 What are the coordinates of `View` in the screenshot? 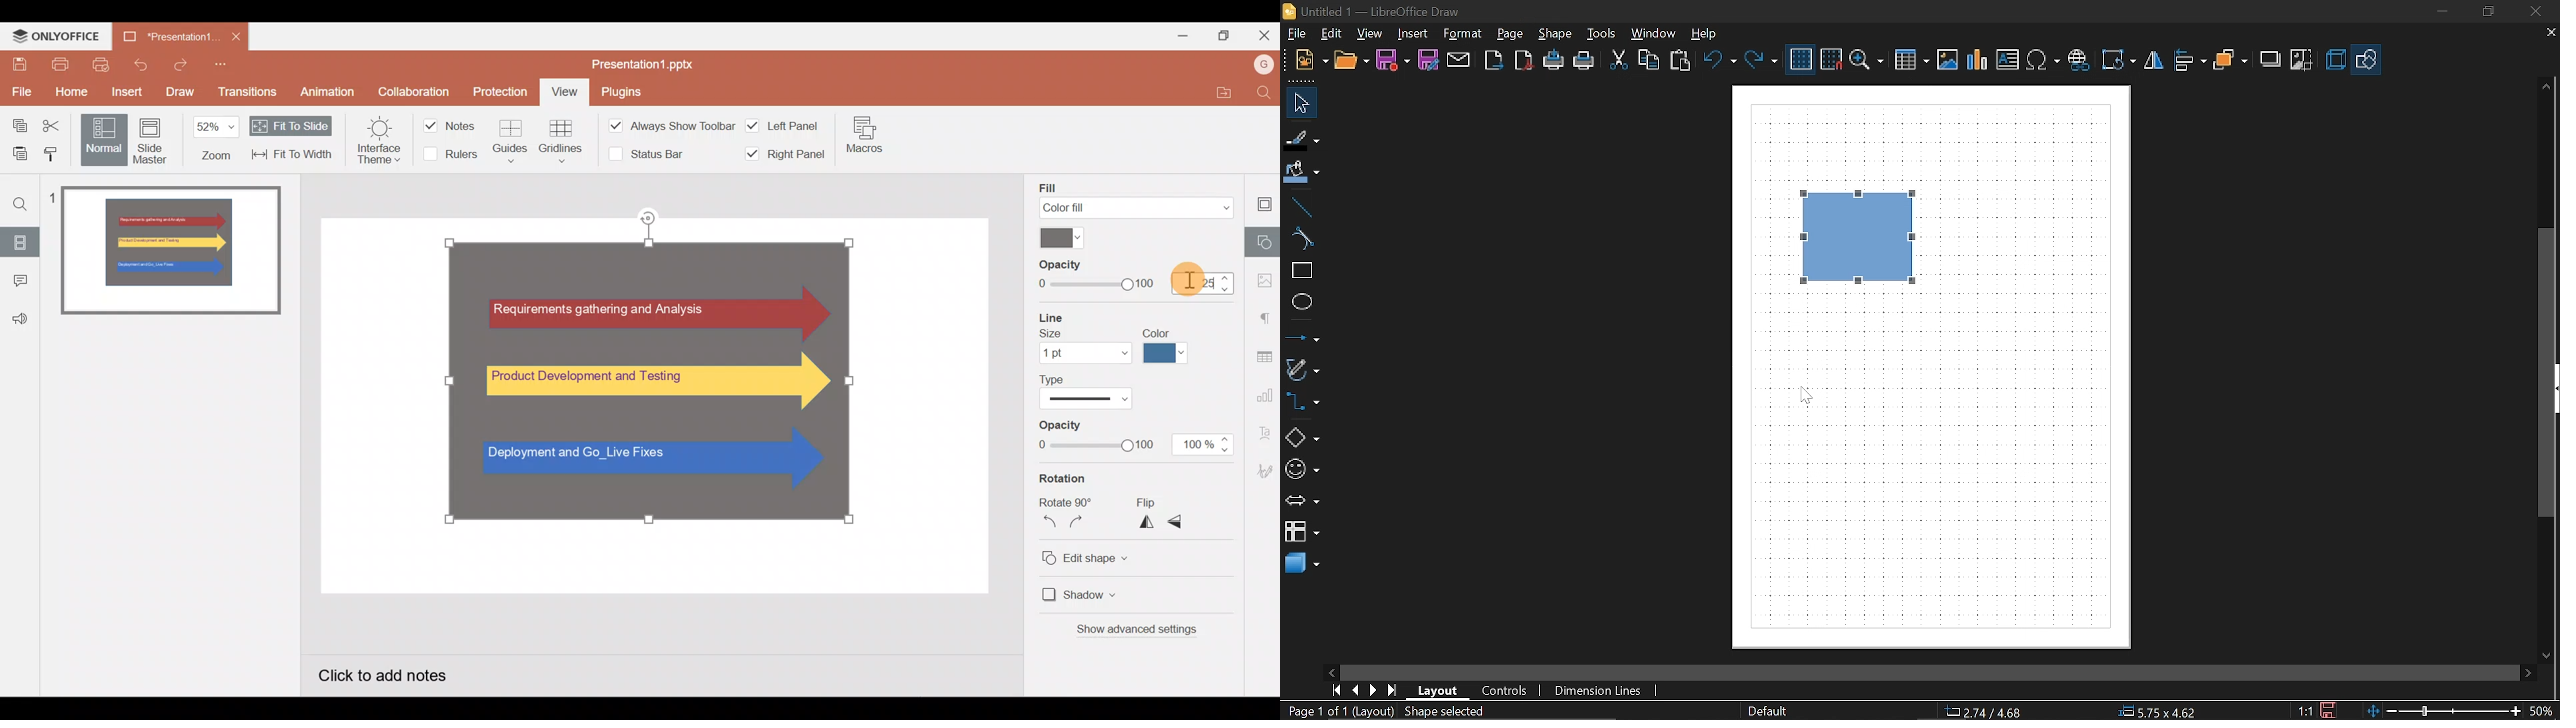 It's located at (1370, 33).